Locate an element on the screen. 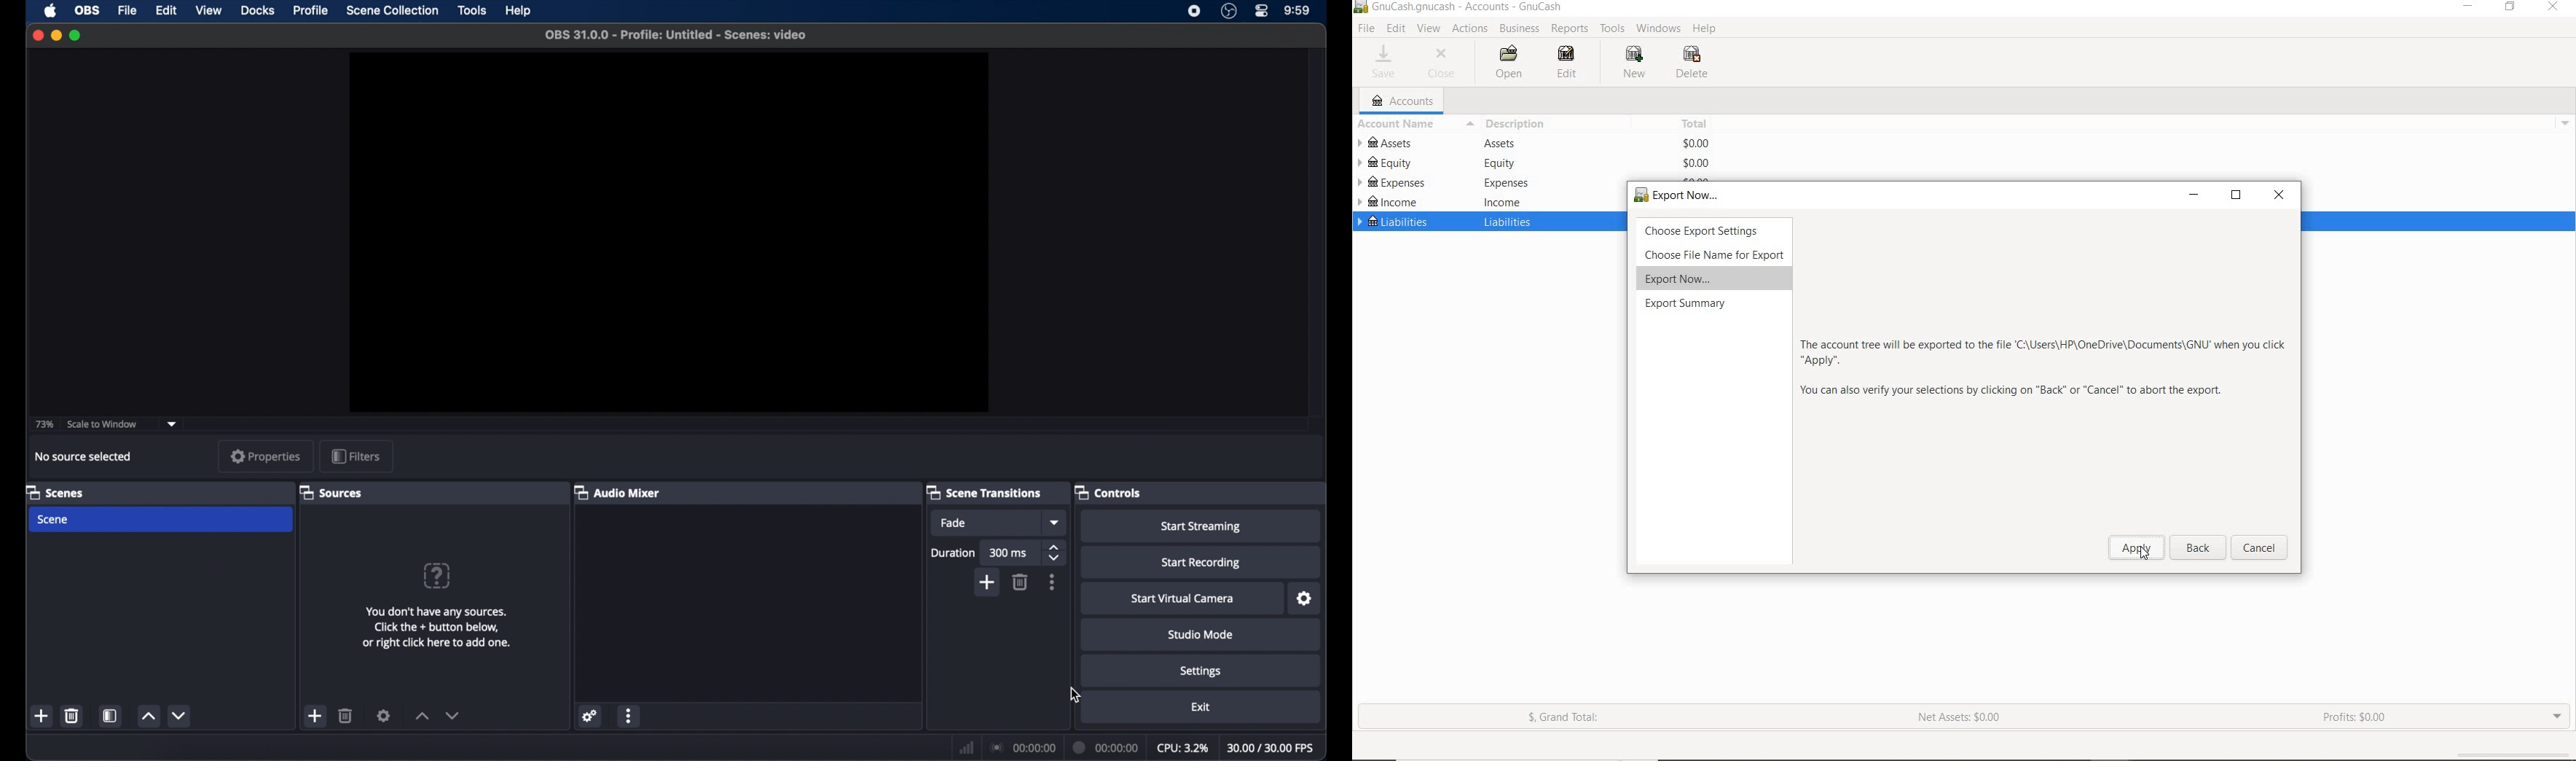 The width and height of the screenshot is (2576, 784). increment is located at coordinates (423, 717).